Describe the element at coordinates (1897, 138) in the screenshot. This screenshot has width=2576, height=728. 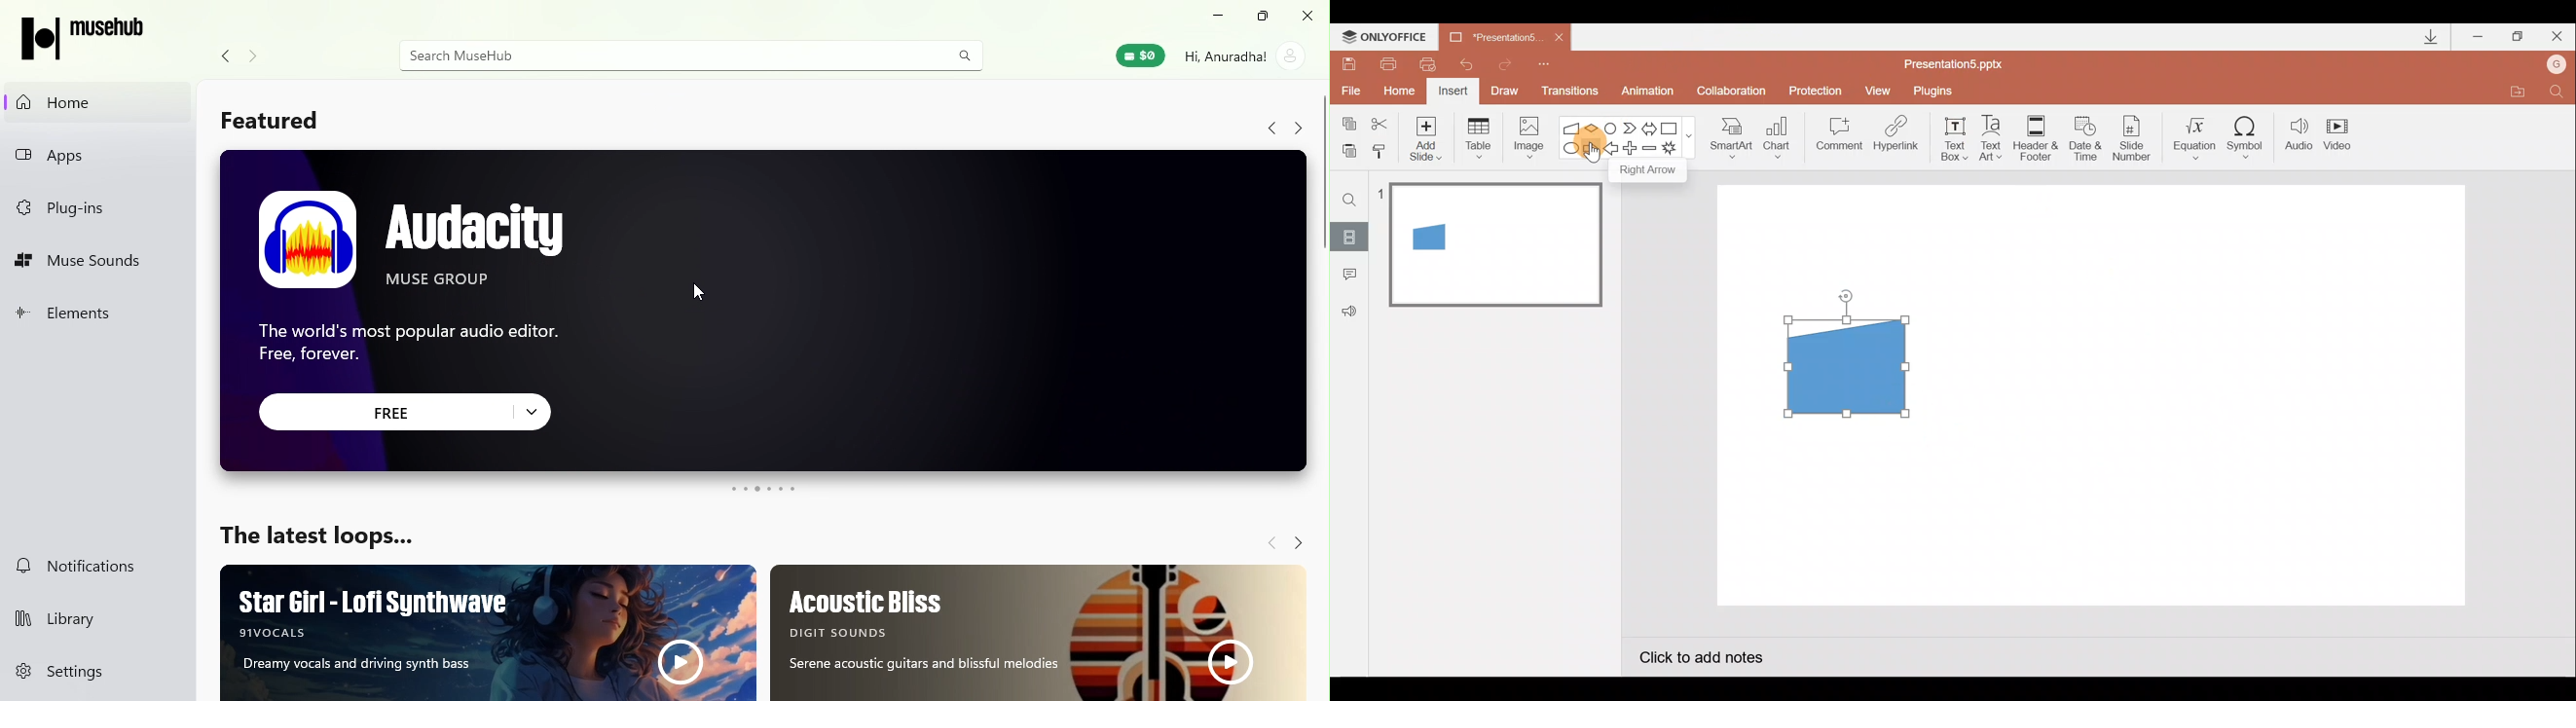
I see `Hyperlink` at that location.